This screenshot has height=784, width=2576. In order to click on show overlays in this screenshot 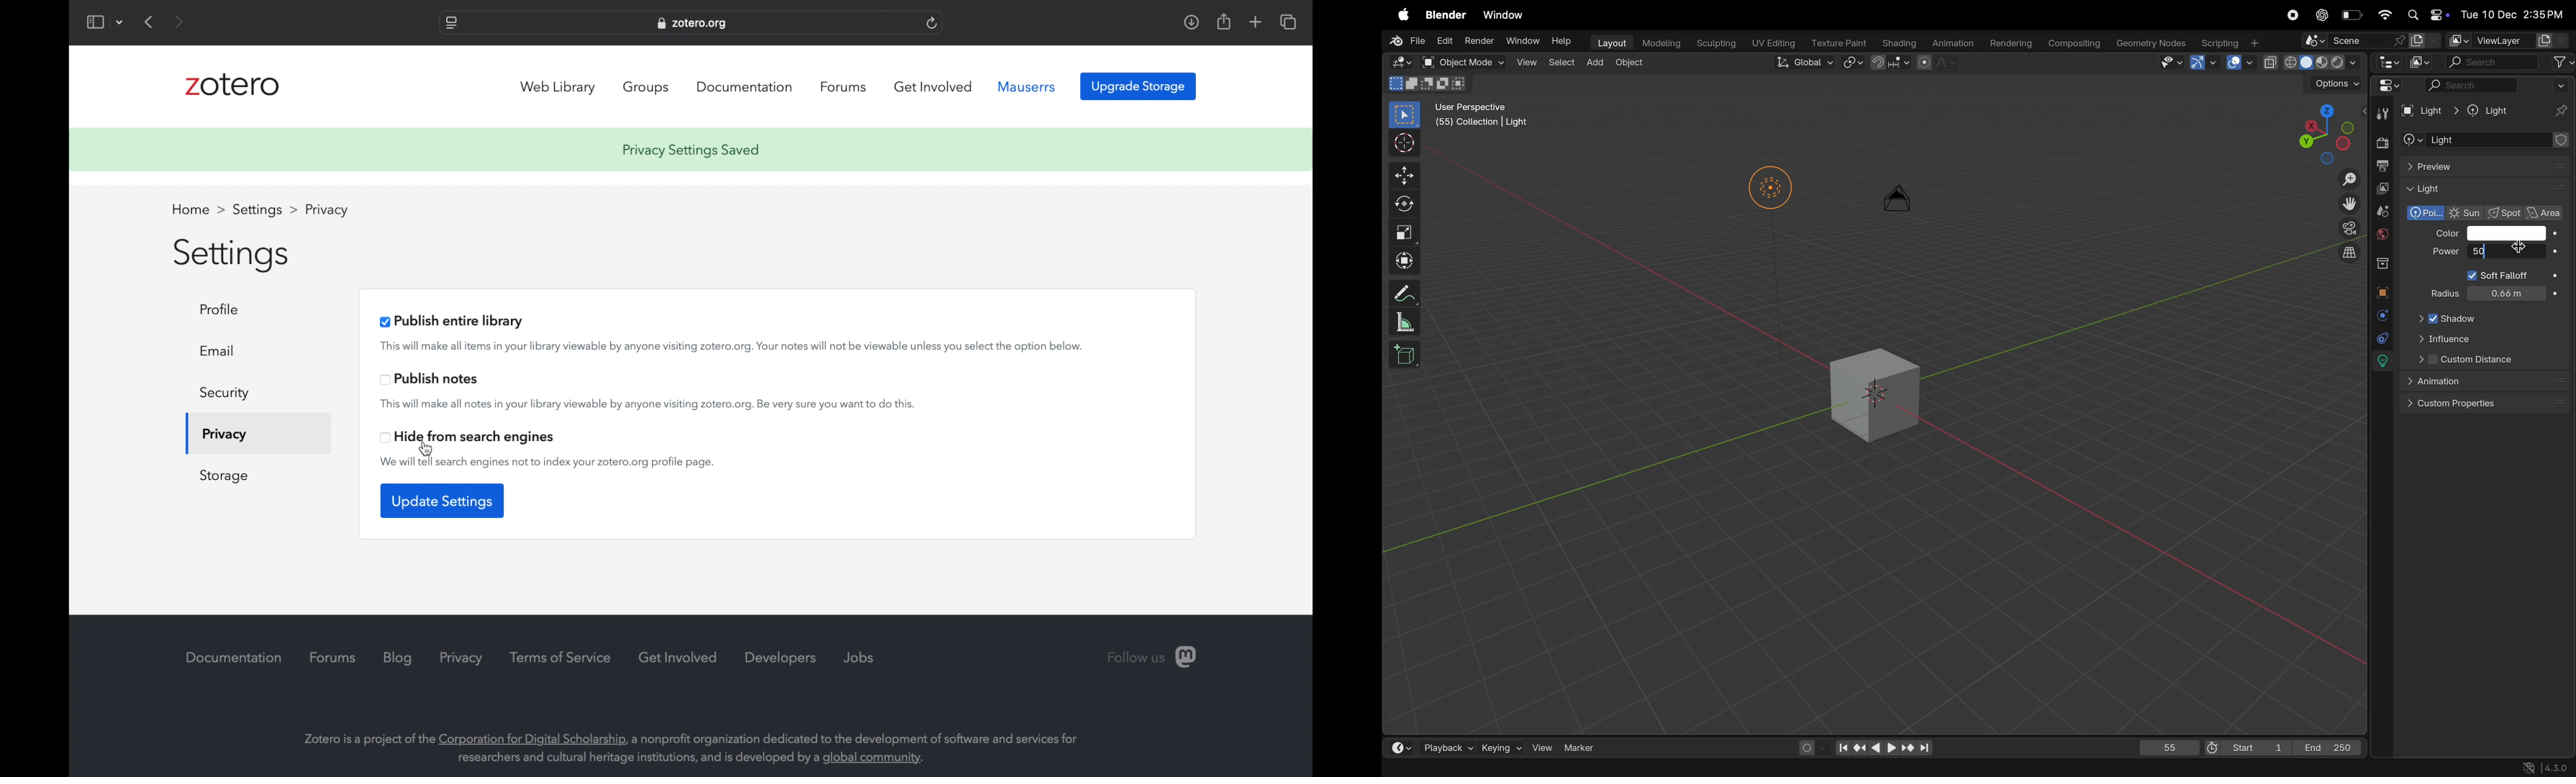, I will do `click(2240, 63)`.